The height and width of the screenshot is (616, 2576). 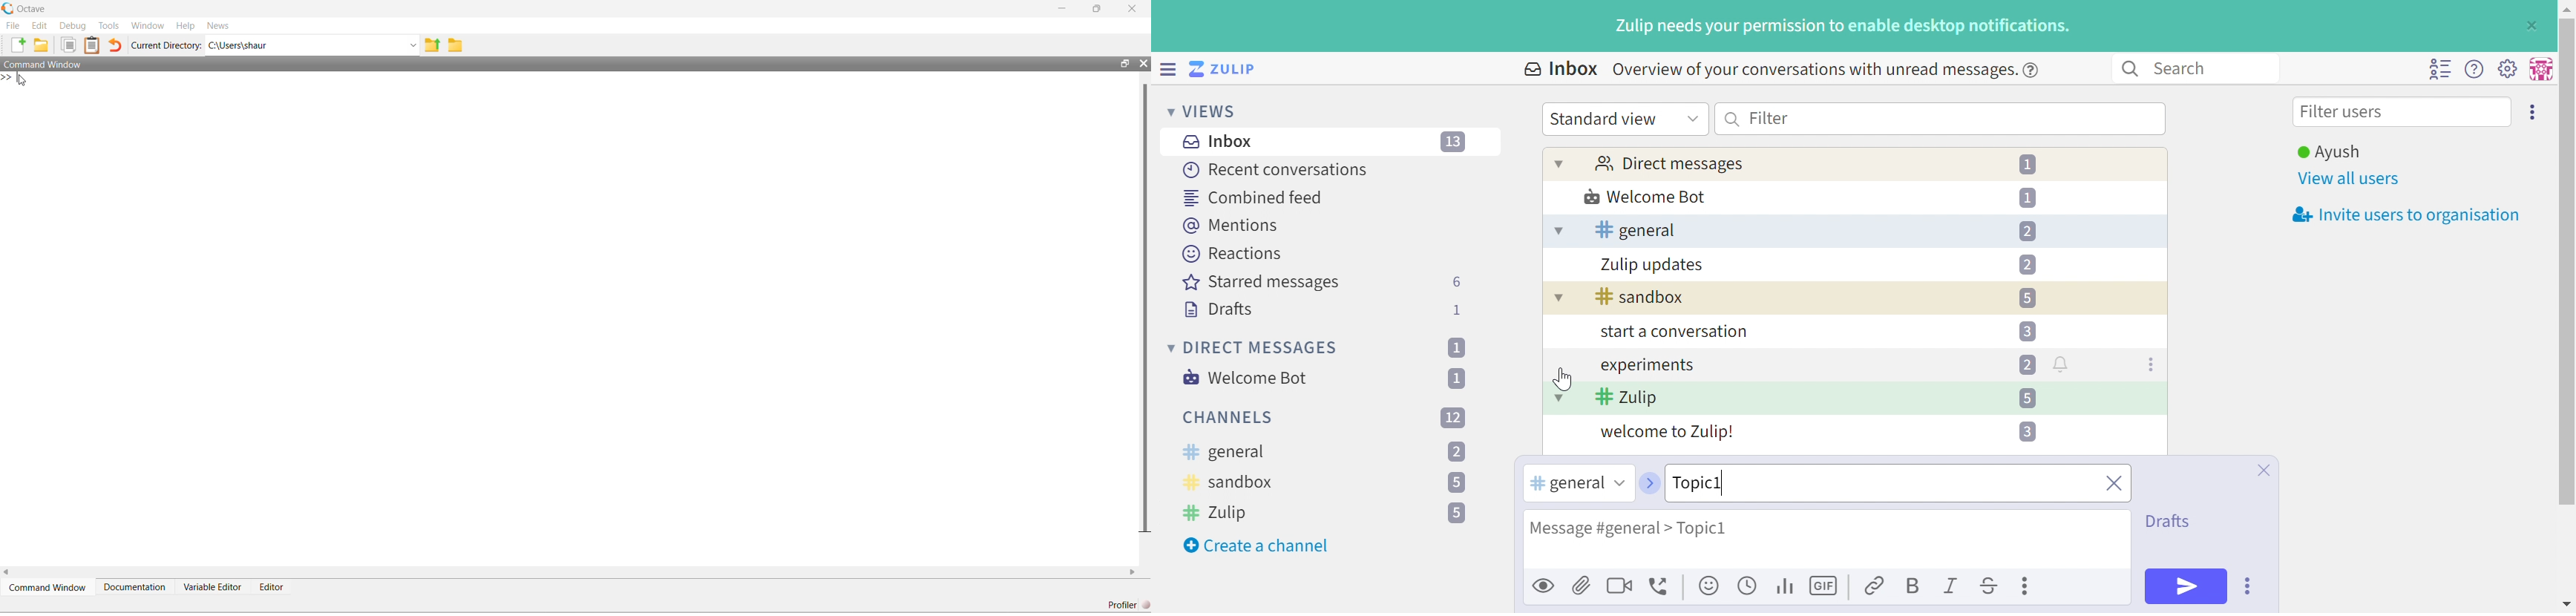 What do you see at coordinates (2112, 485) in the screenshot?
I see `close` at bounding box center [2112, 485].